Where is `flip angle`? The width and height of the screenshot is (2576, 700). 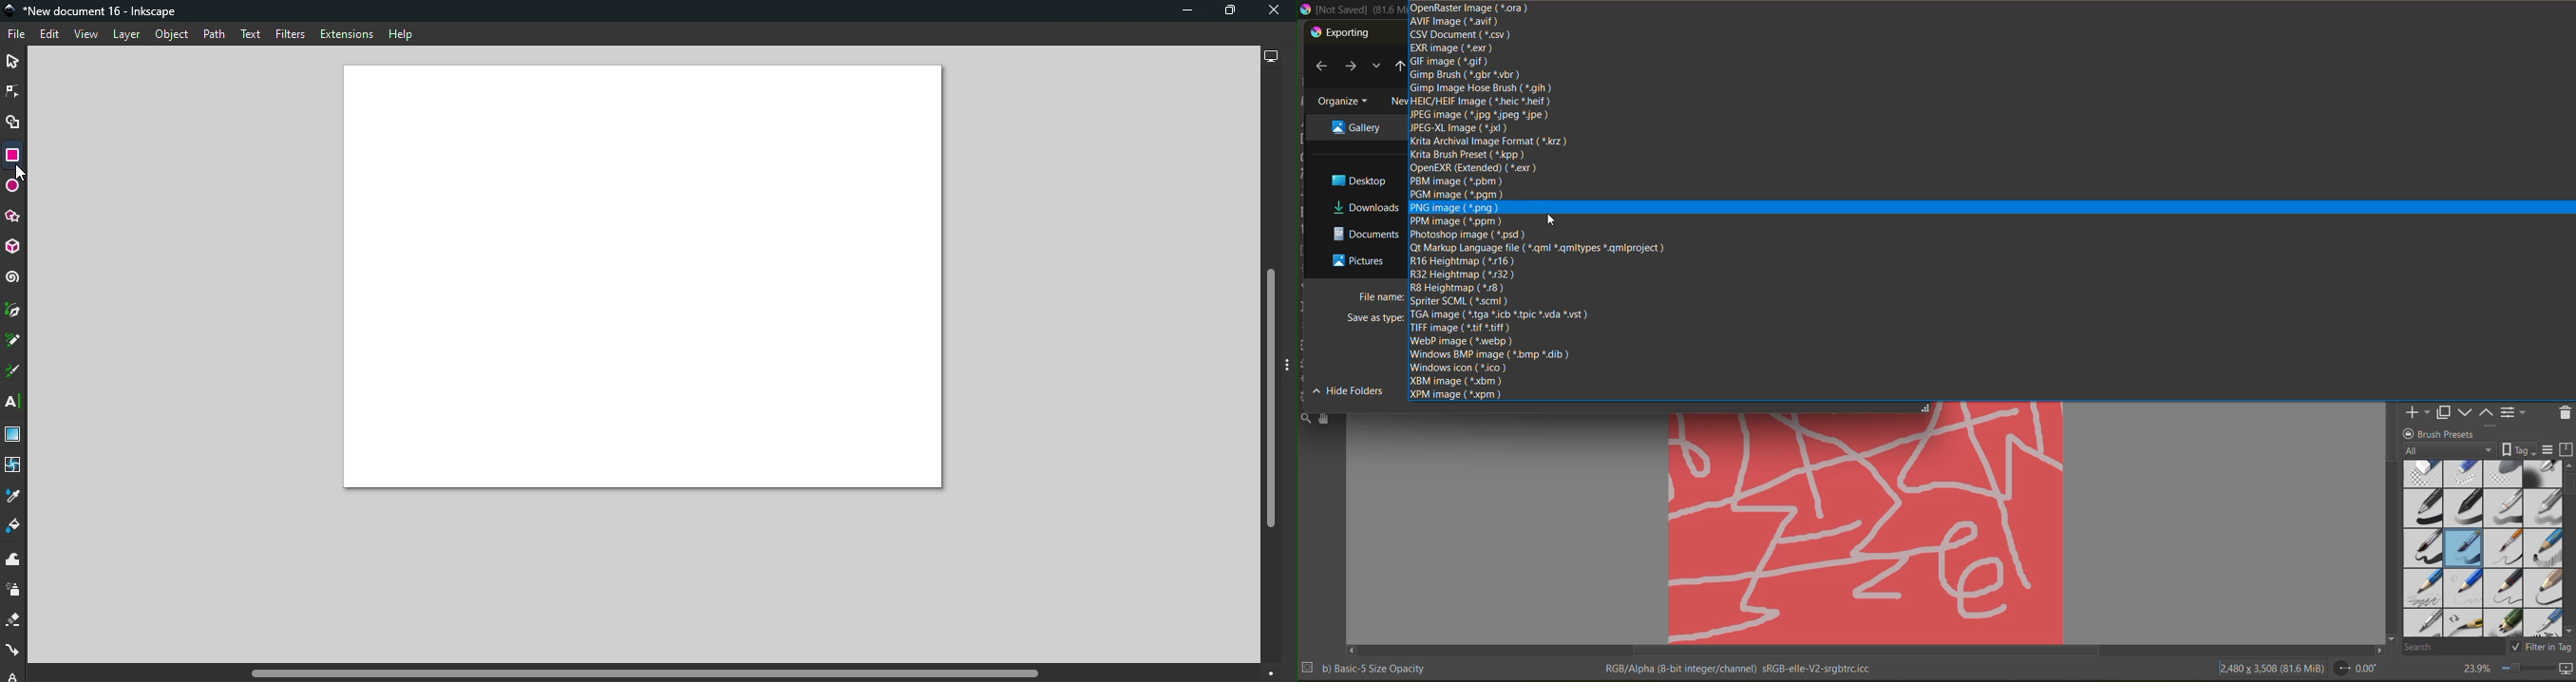
flip angle is located at coordinates (2355, 668).